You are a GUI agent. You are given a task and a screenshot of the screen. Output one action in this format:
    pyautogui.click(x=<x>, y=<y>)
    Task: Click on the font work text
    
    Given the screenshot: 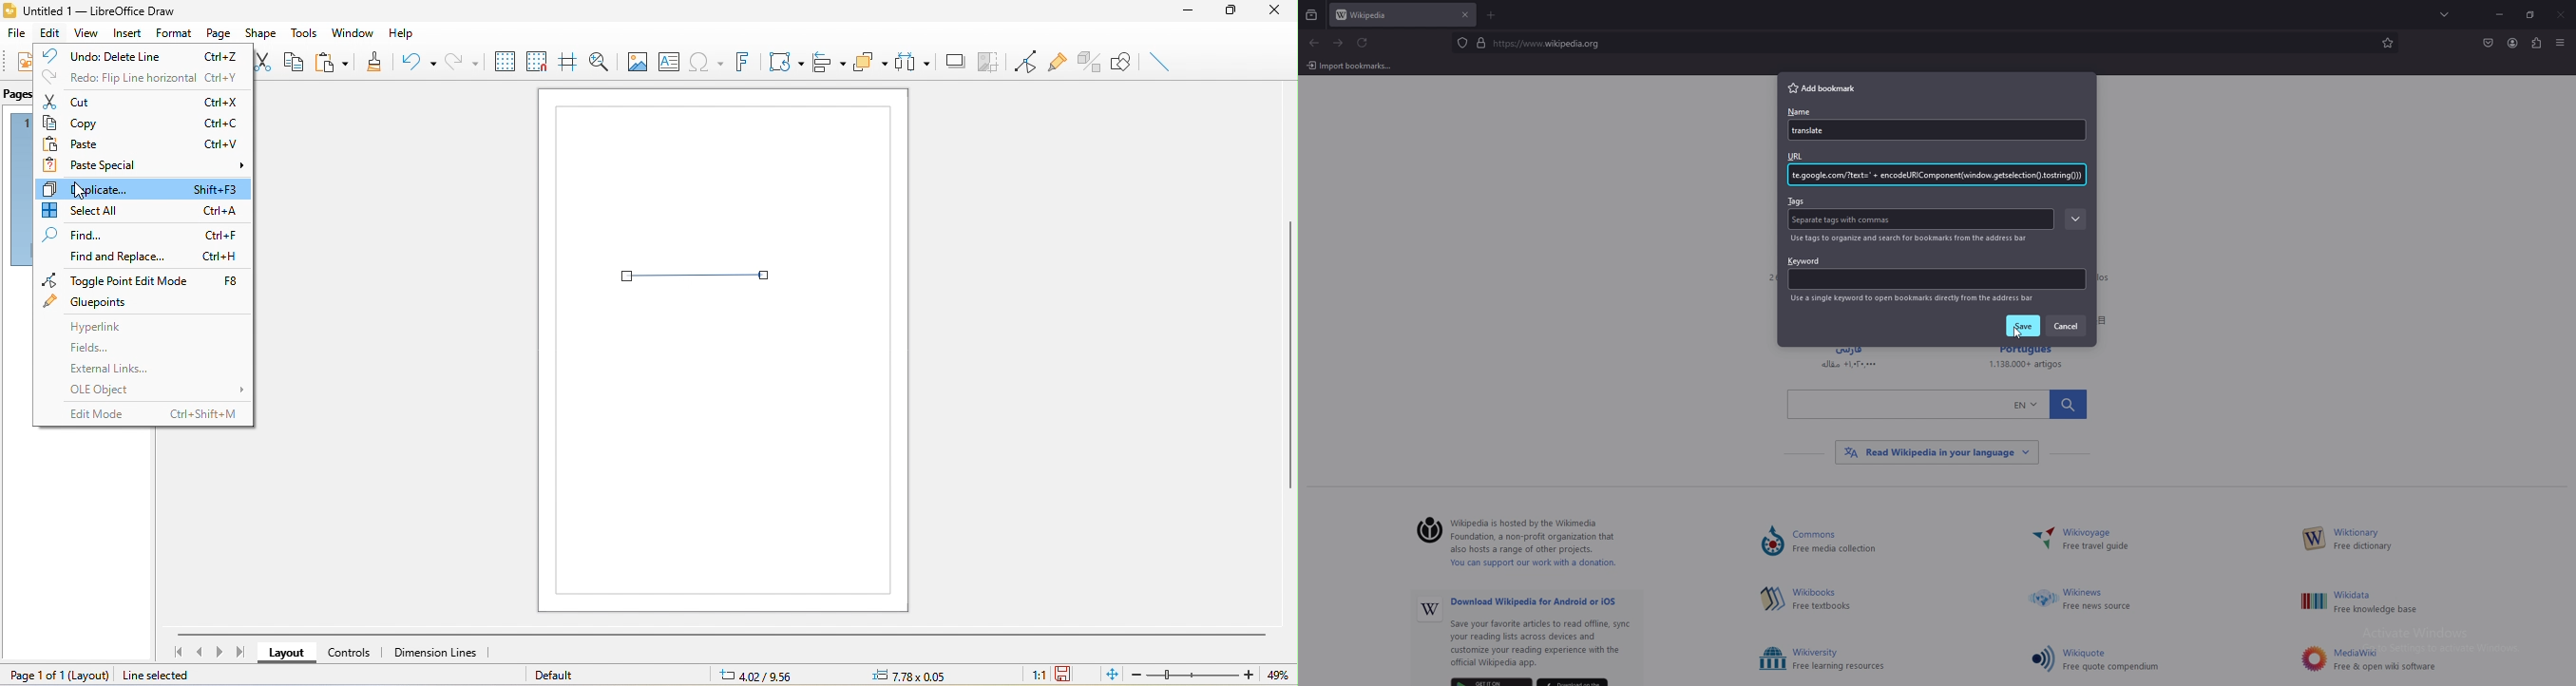 What is the action you would take?
    pyautogui.click(x=741, y=62)
    